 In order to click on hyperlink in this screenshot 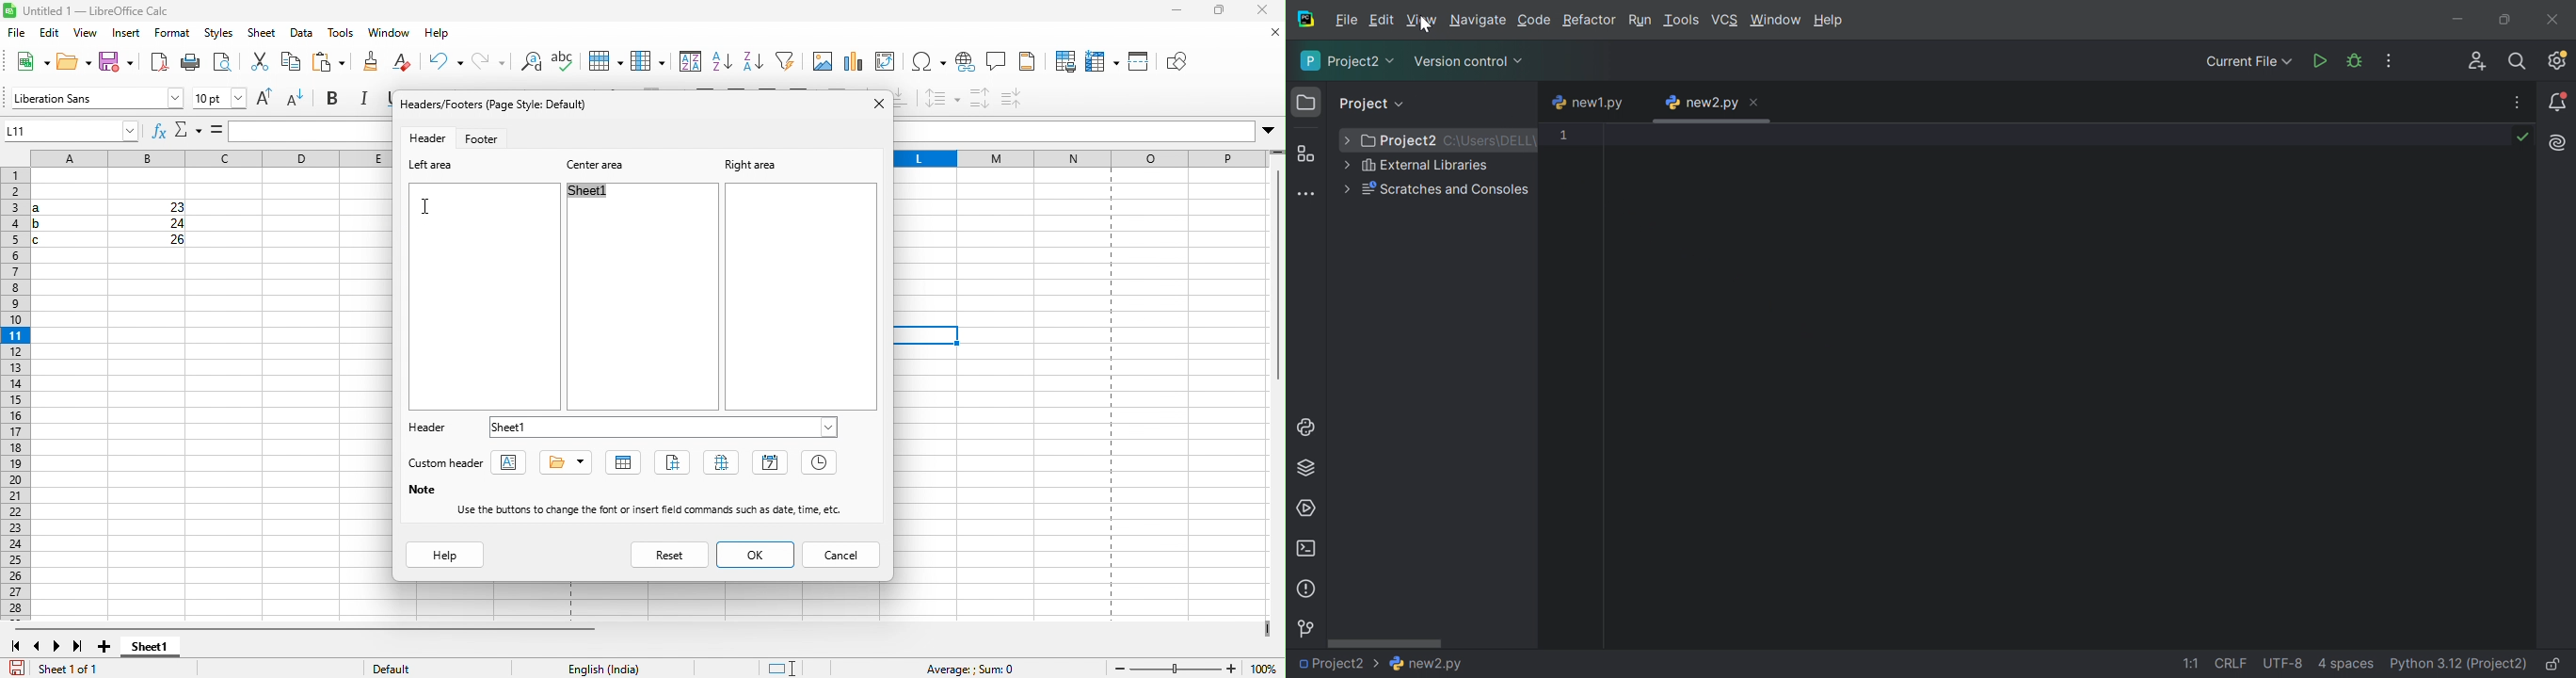, I will do `click(965, 65)`.